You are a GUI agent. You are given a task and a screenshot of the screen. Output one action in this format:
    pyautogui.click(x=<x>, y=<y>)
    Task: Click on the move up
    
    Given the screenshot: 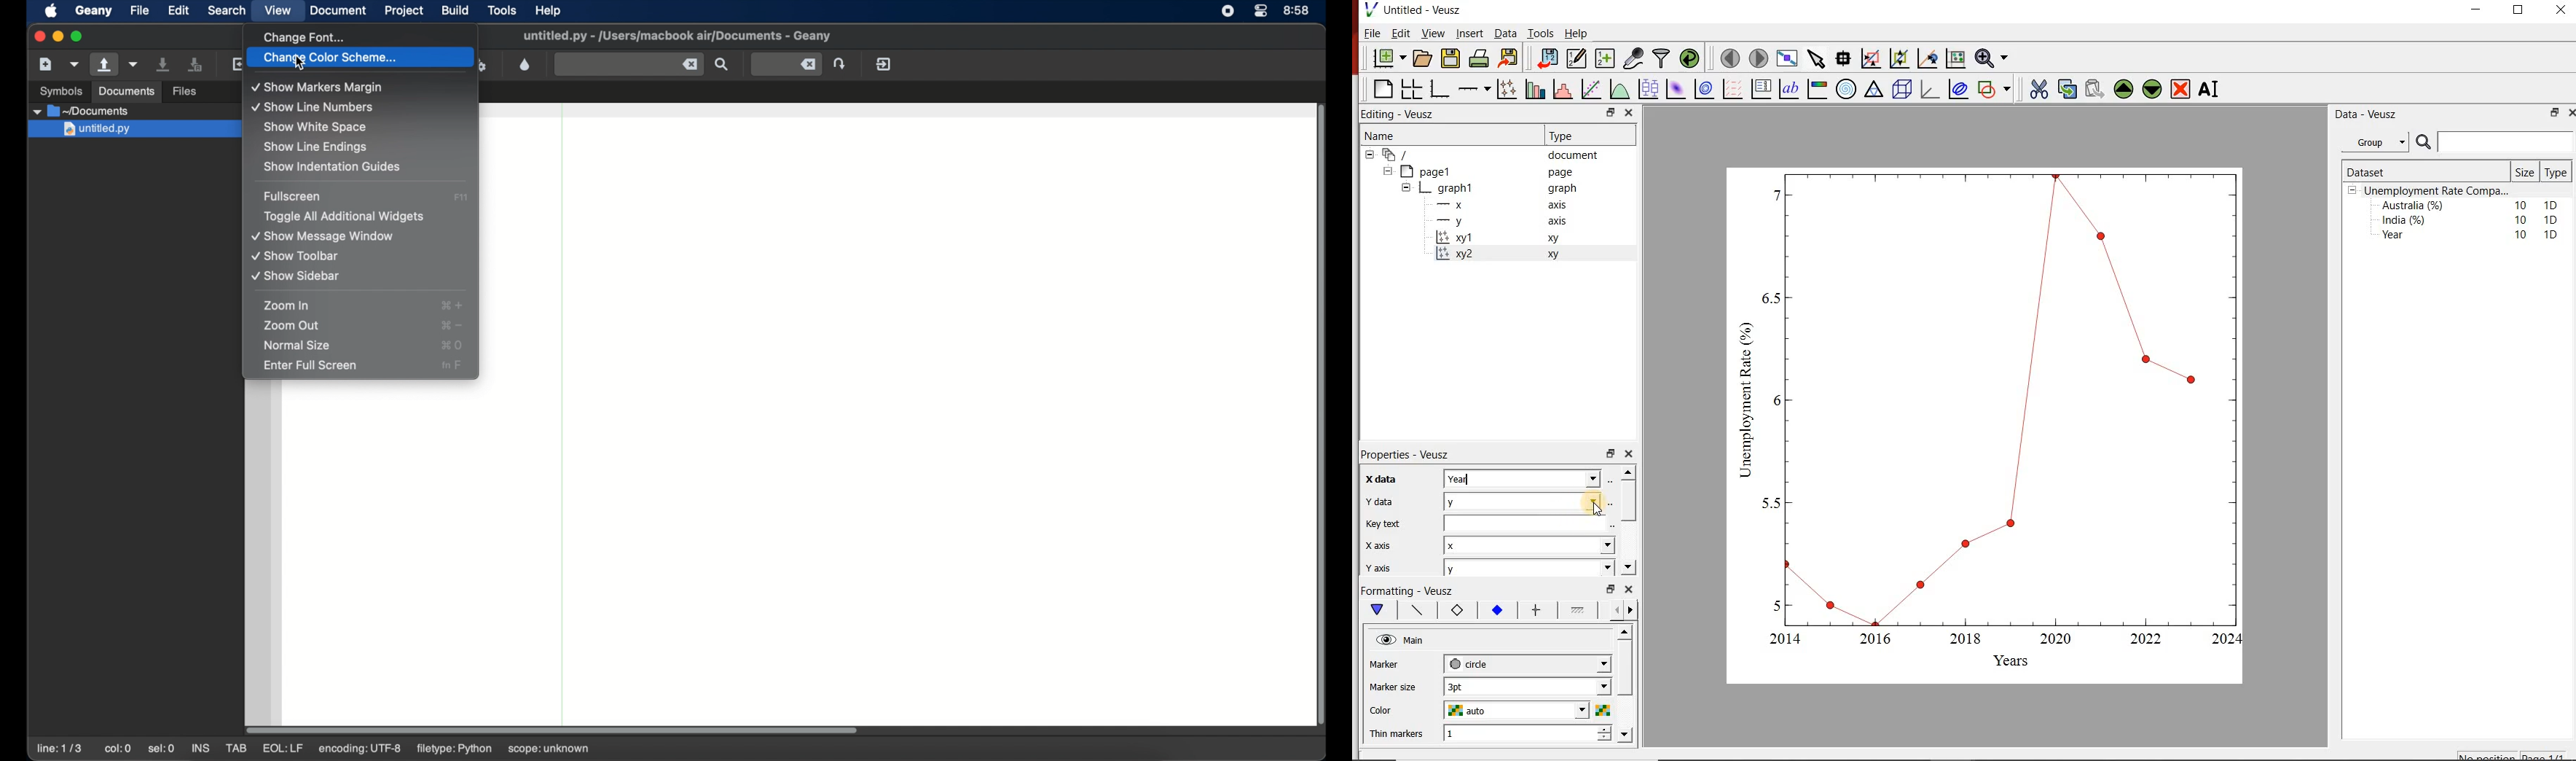 What is the action you would take?
    pyautogui.click(x=1628, y=472)
    